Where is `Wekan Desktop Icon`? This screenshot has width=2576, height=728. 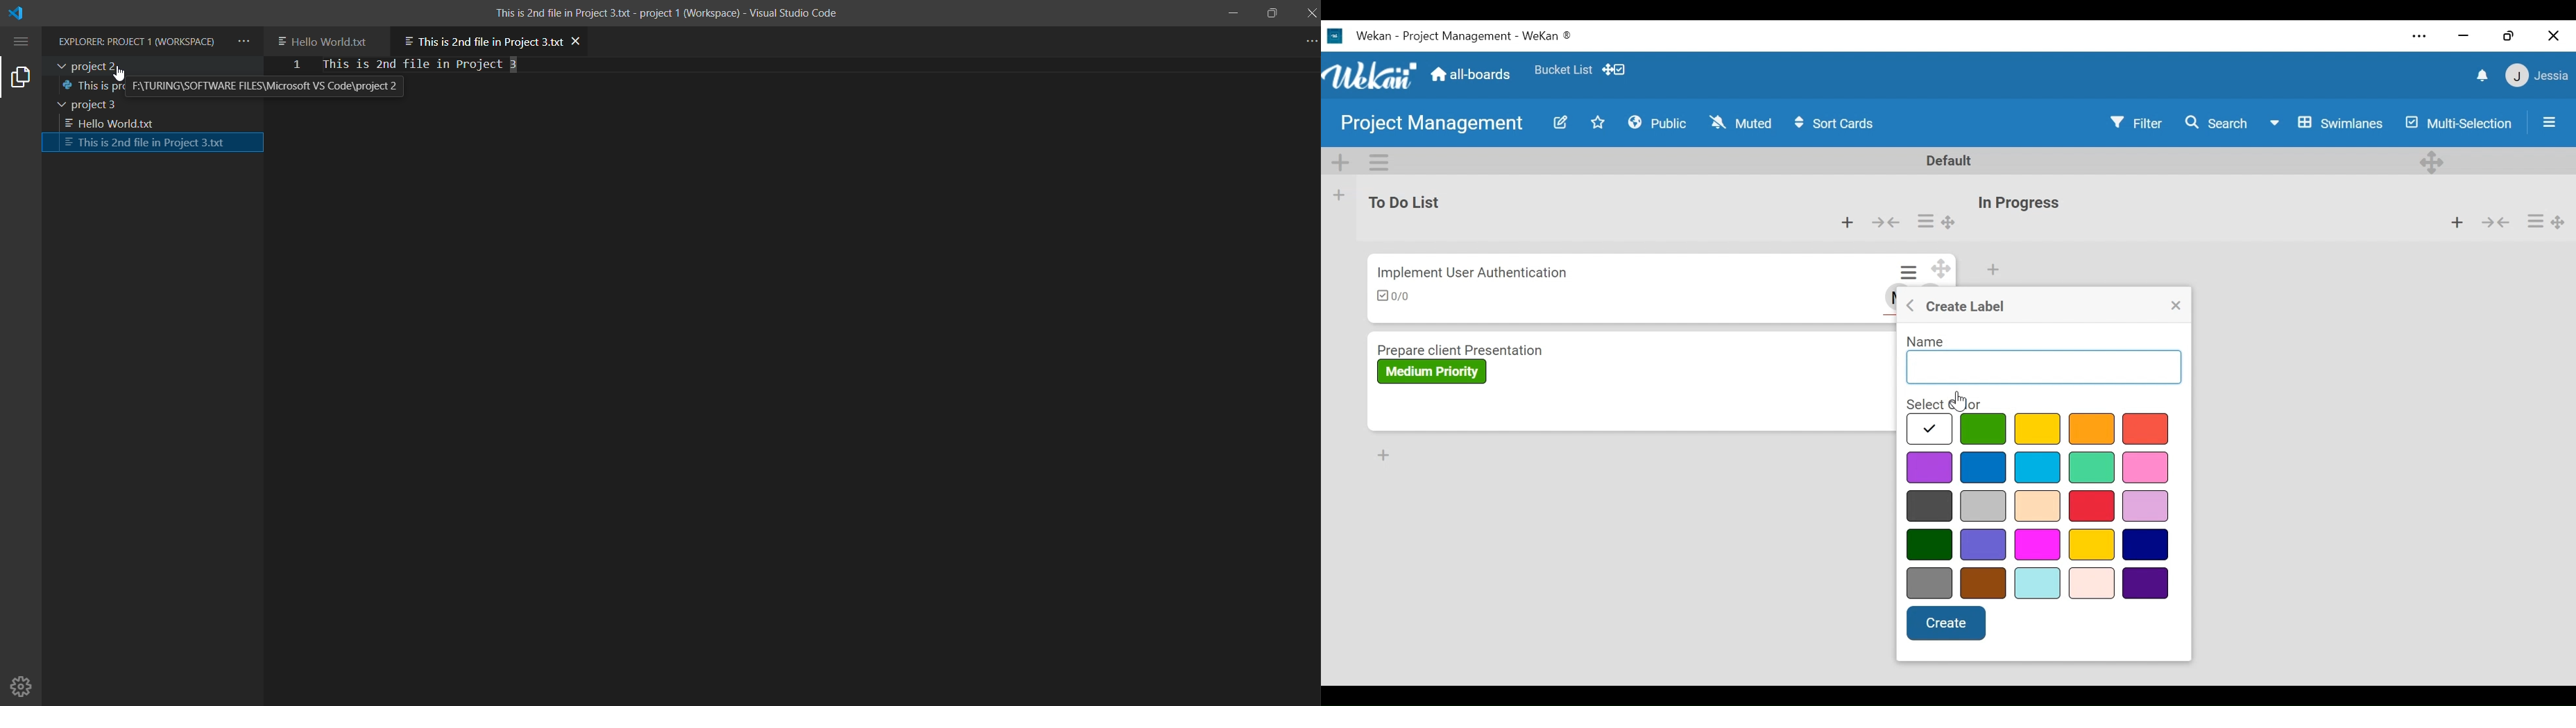
Wekan Desktop Icon is located at coordinates (1456, 35).